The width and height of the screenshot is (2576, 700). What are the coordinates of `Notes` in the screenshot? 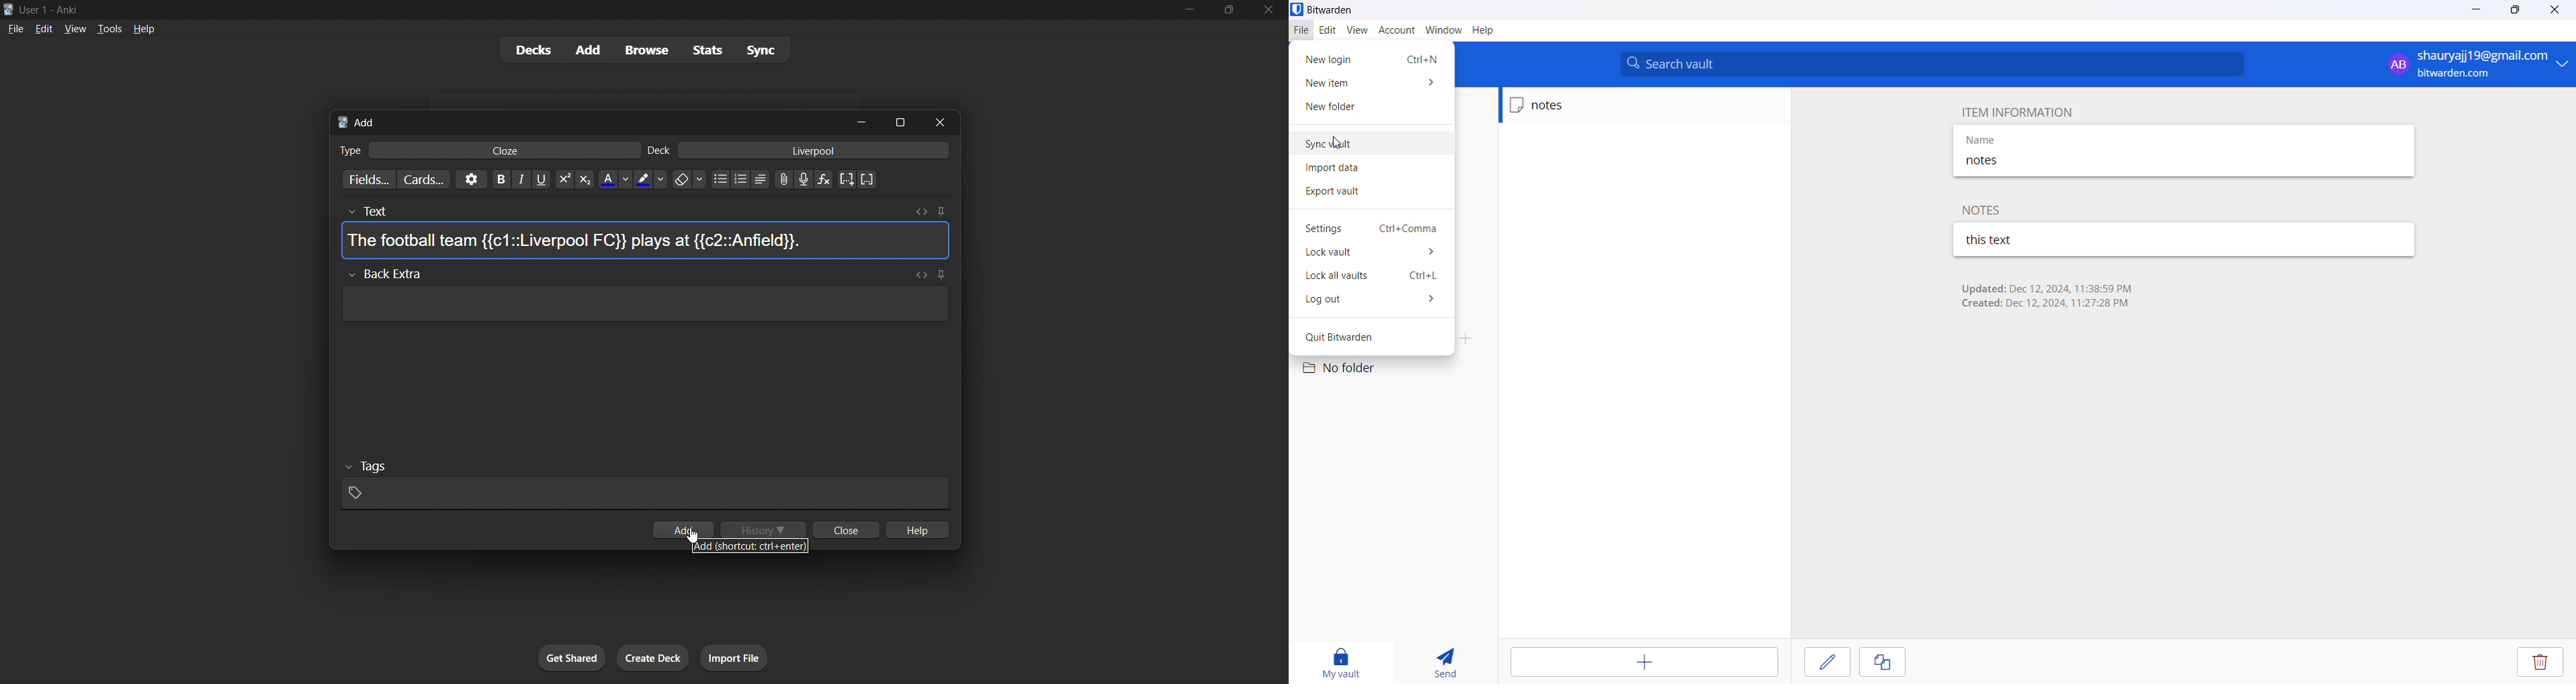 It's located at (1985, 209).